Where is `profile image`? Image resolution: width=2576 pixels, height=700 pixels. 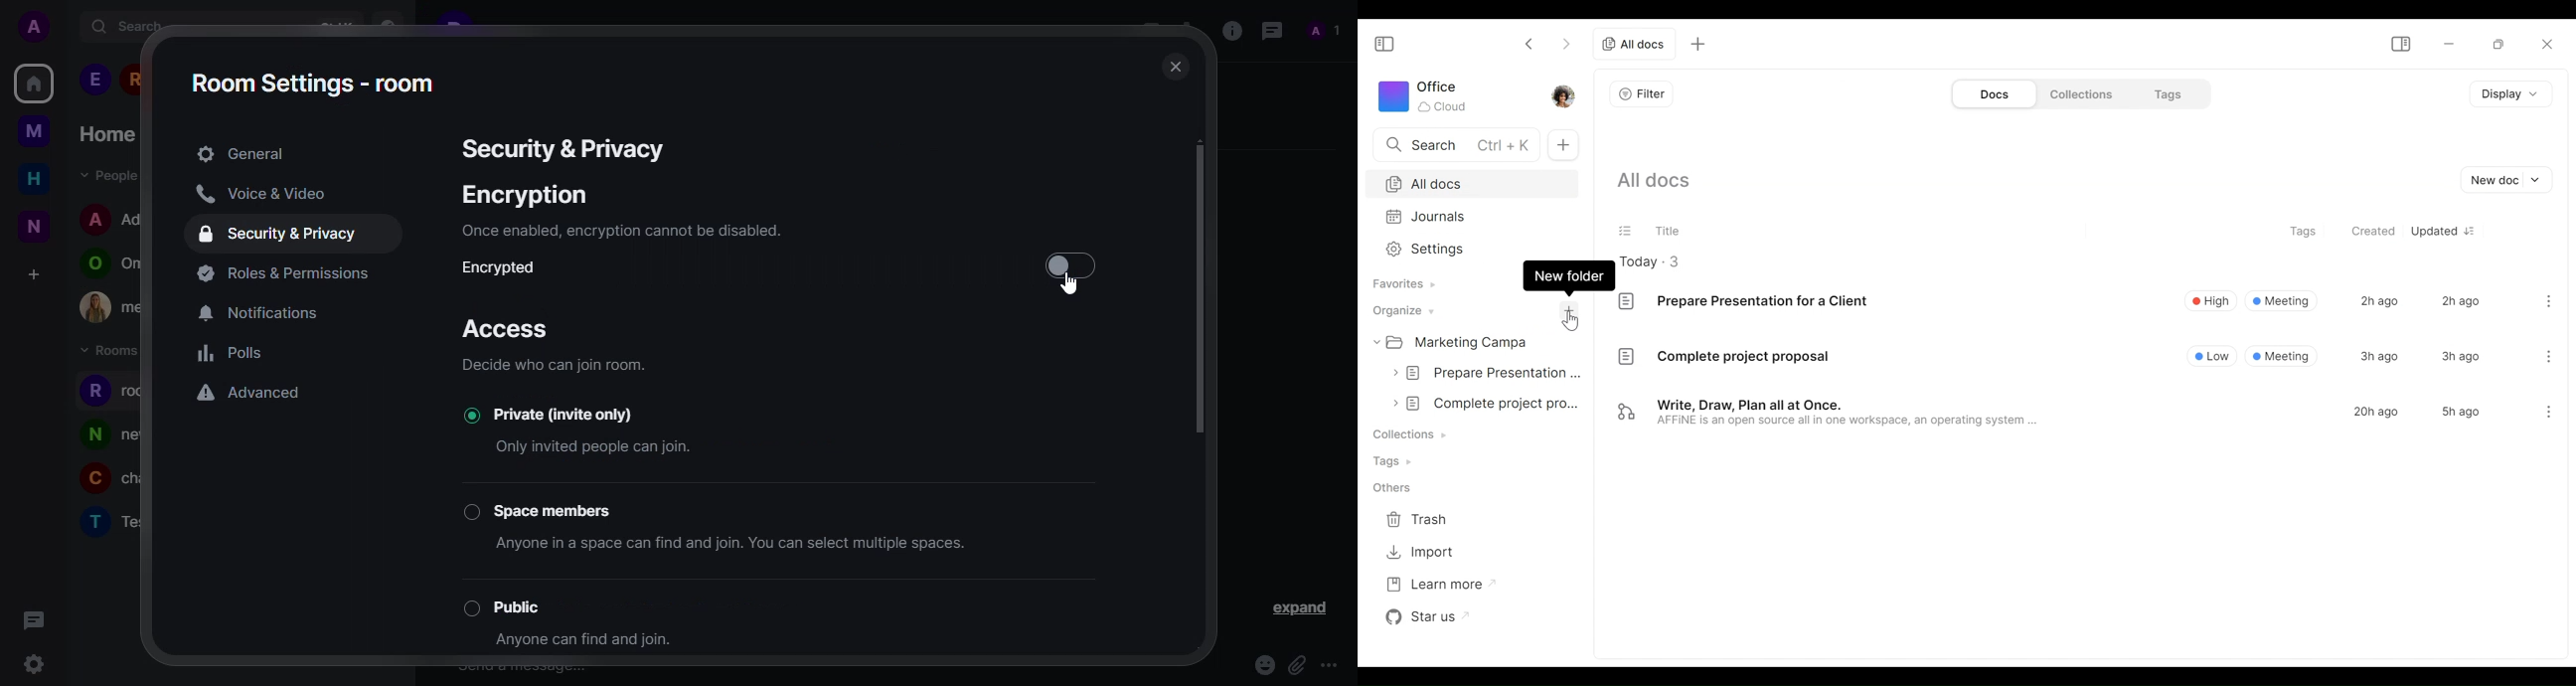
profile image is located at coordinates (95, 307).